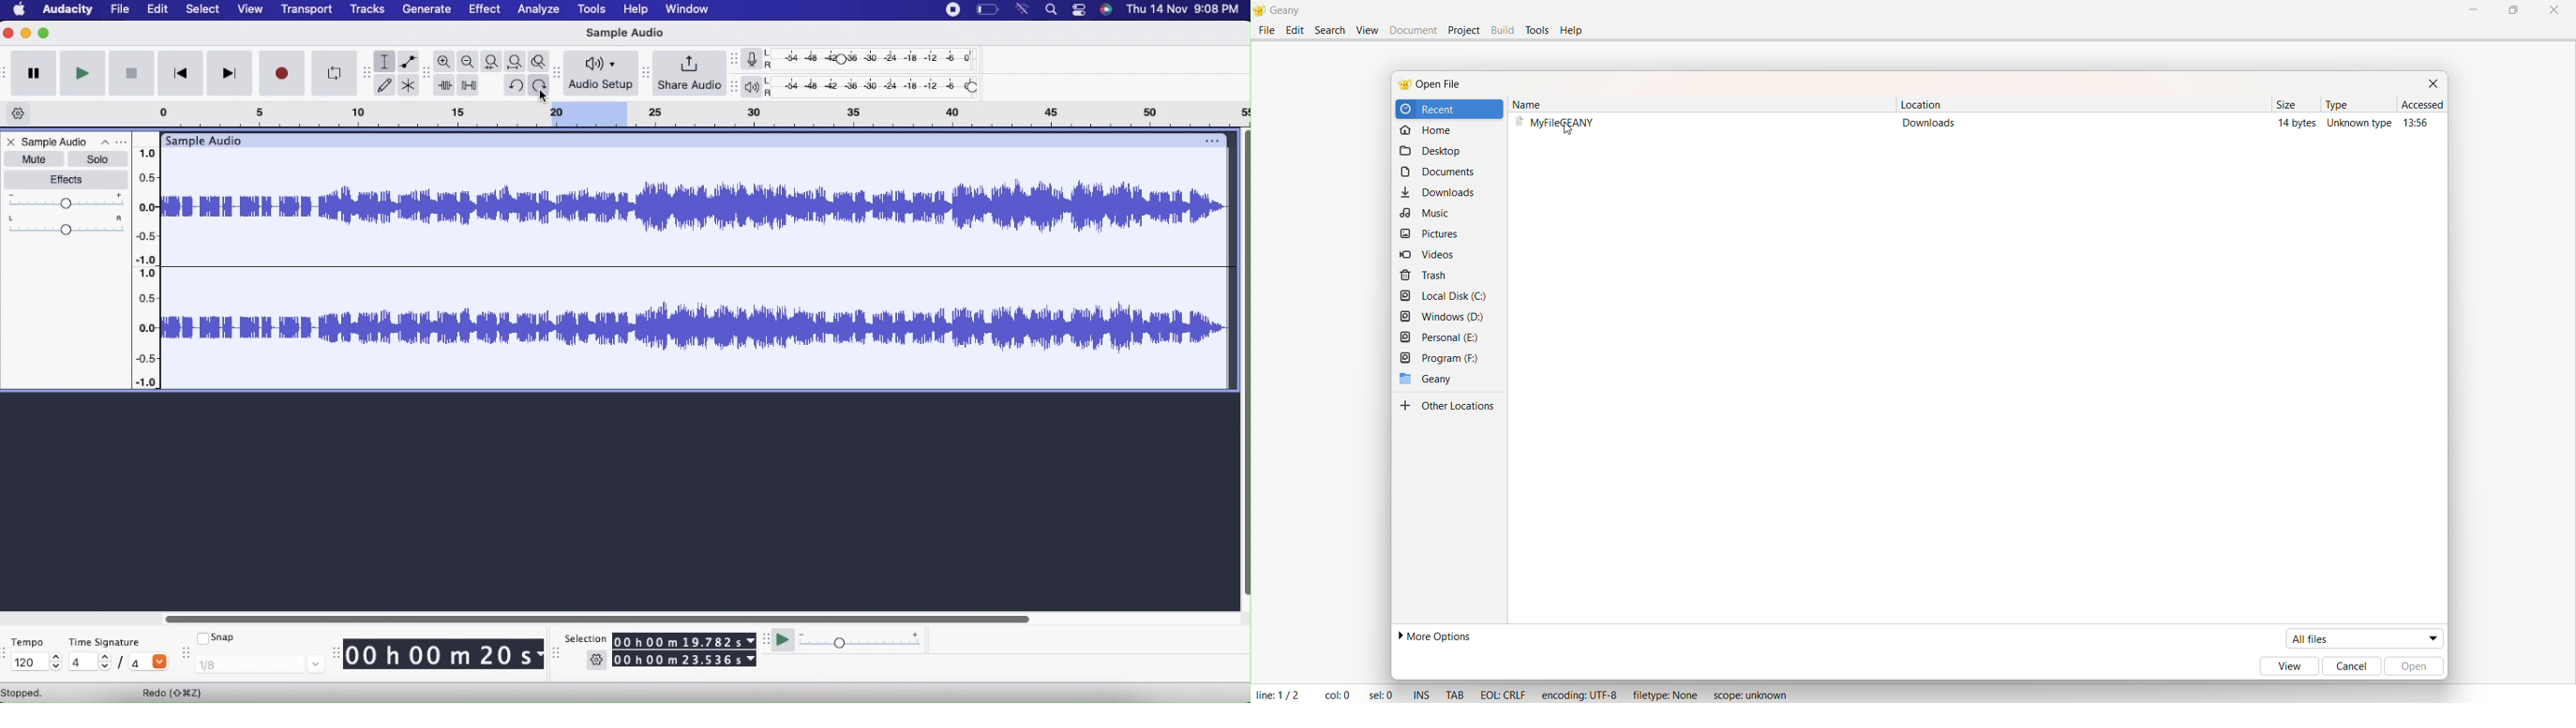 This screenshot has width=2576, height=728. What do you see at coordinates (695, 207) in the screenshot?
I see `Audio track` at bounding box center [695, 207].